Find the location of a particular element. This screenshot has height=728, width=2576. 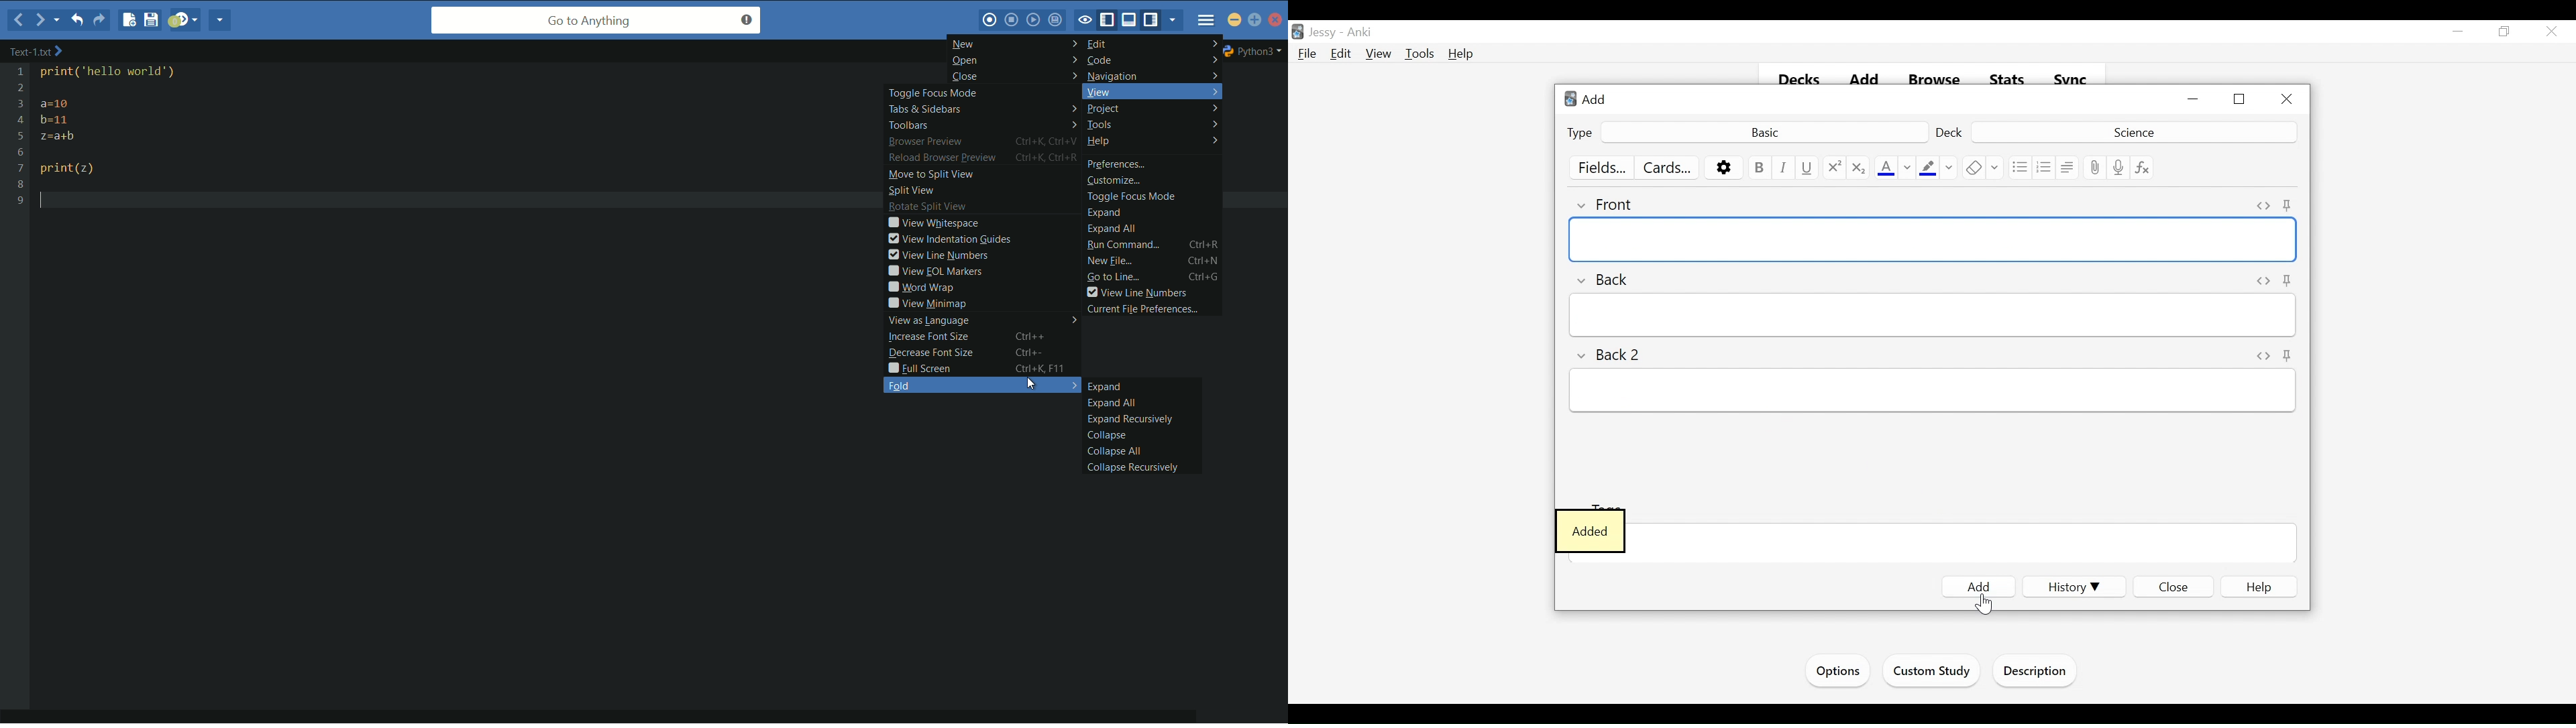

new is located at coordinates (1015, 44).